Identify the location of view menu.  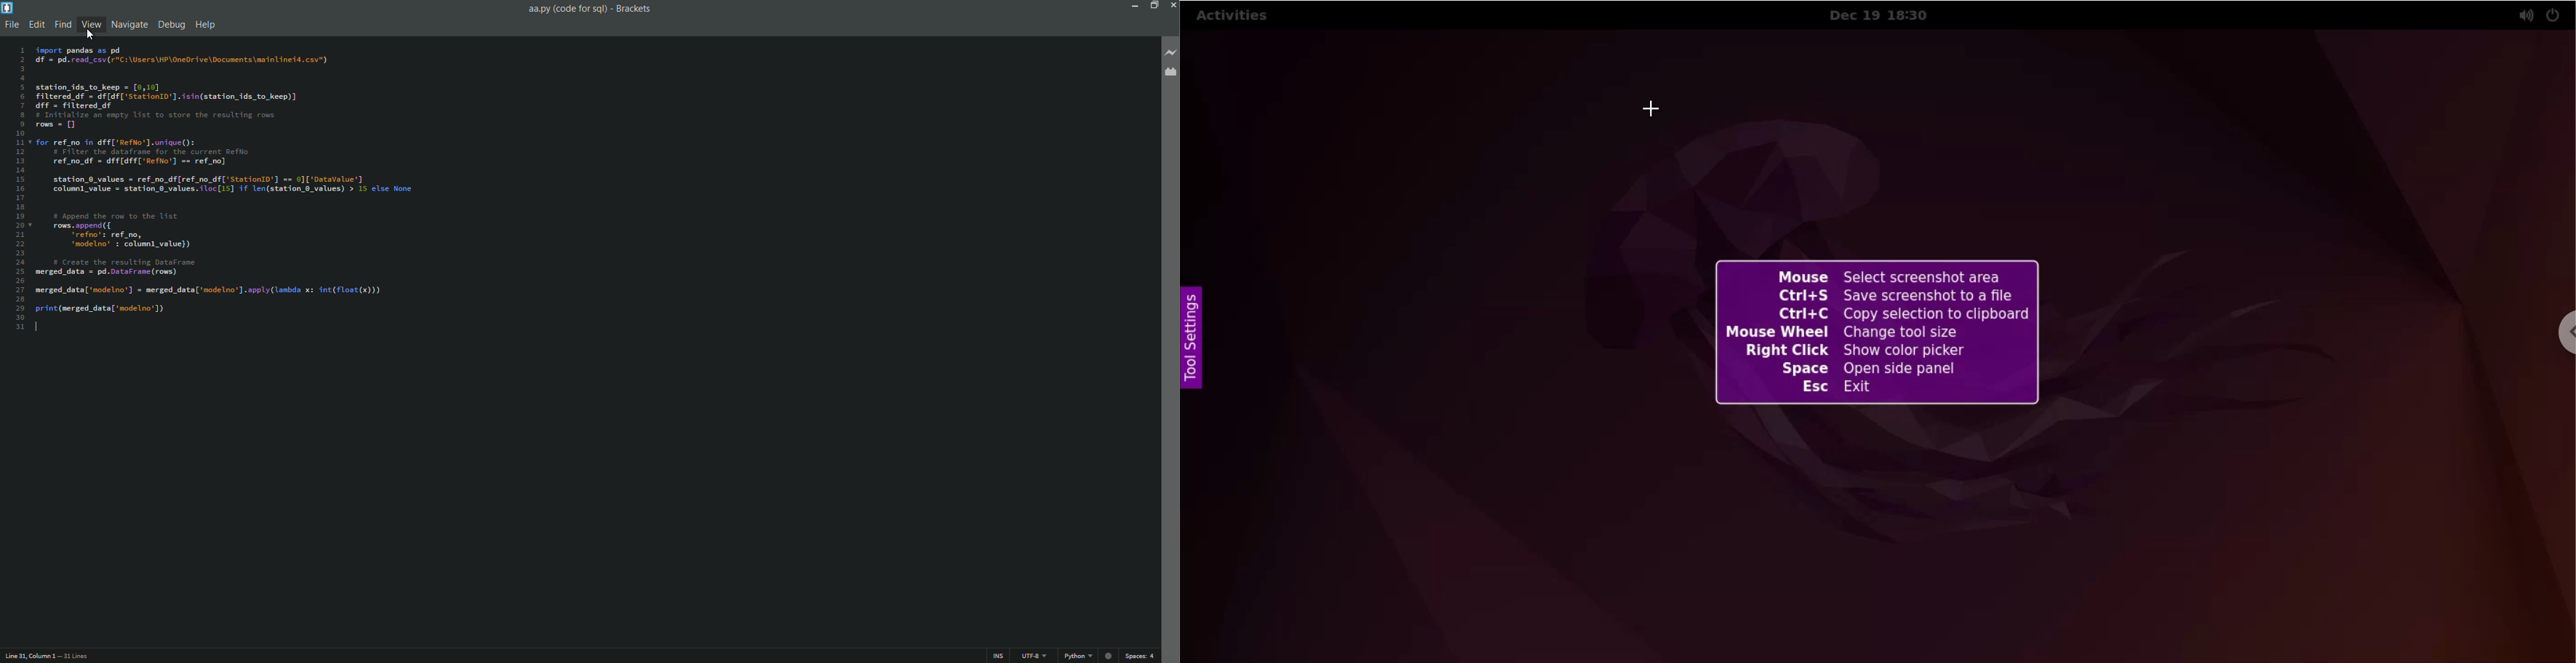
(90, 23).